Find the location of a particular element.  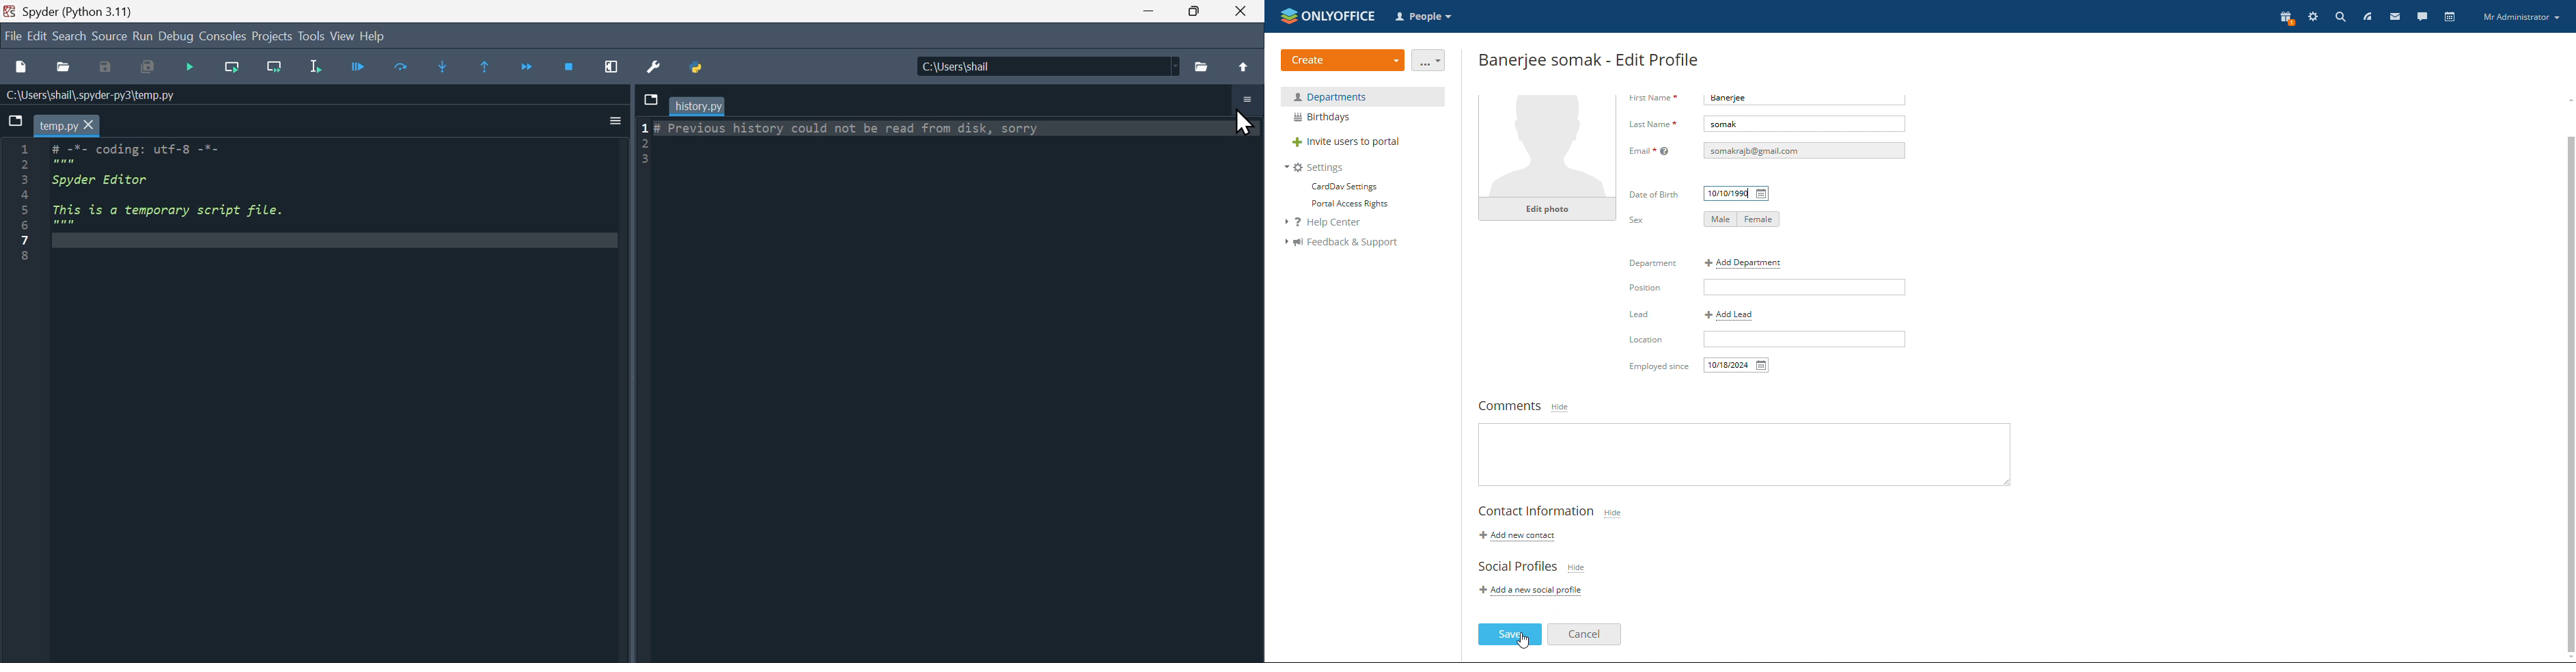

|C:\Users\shail is located at coordinates (1048, 67).